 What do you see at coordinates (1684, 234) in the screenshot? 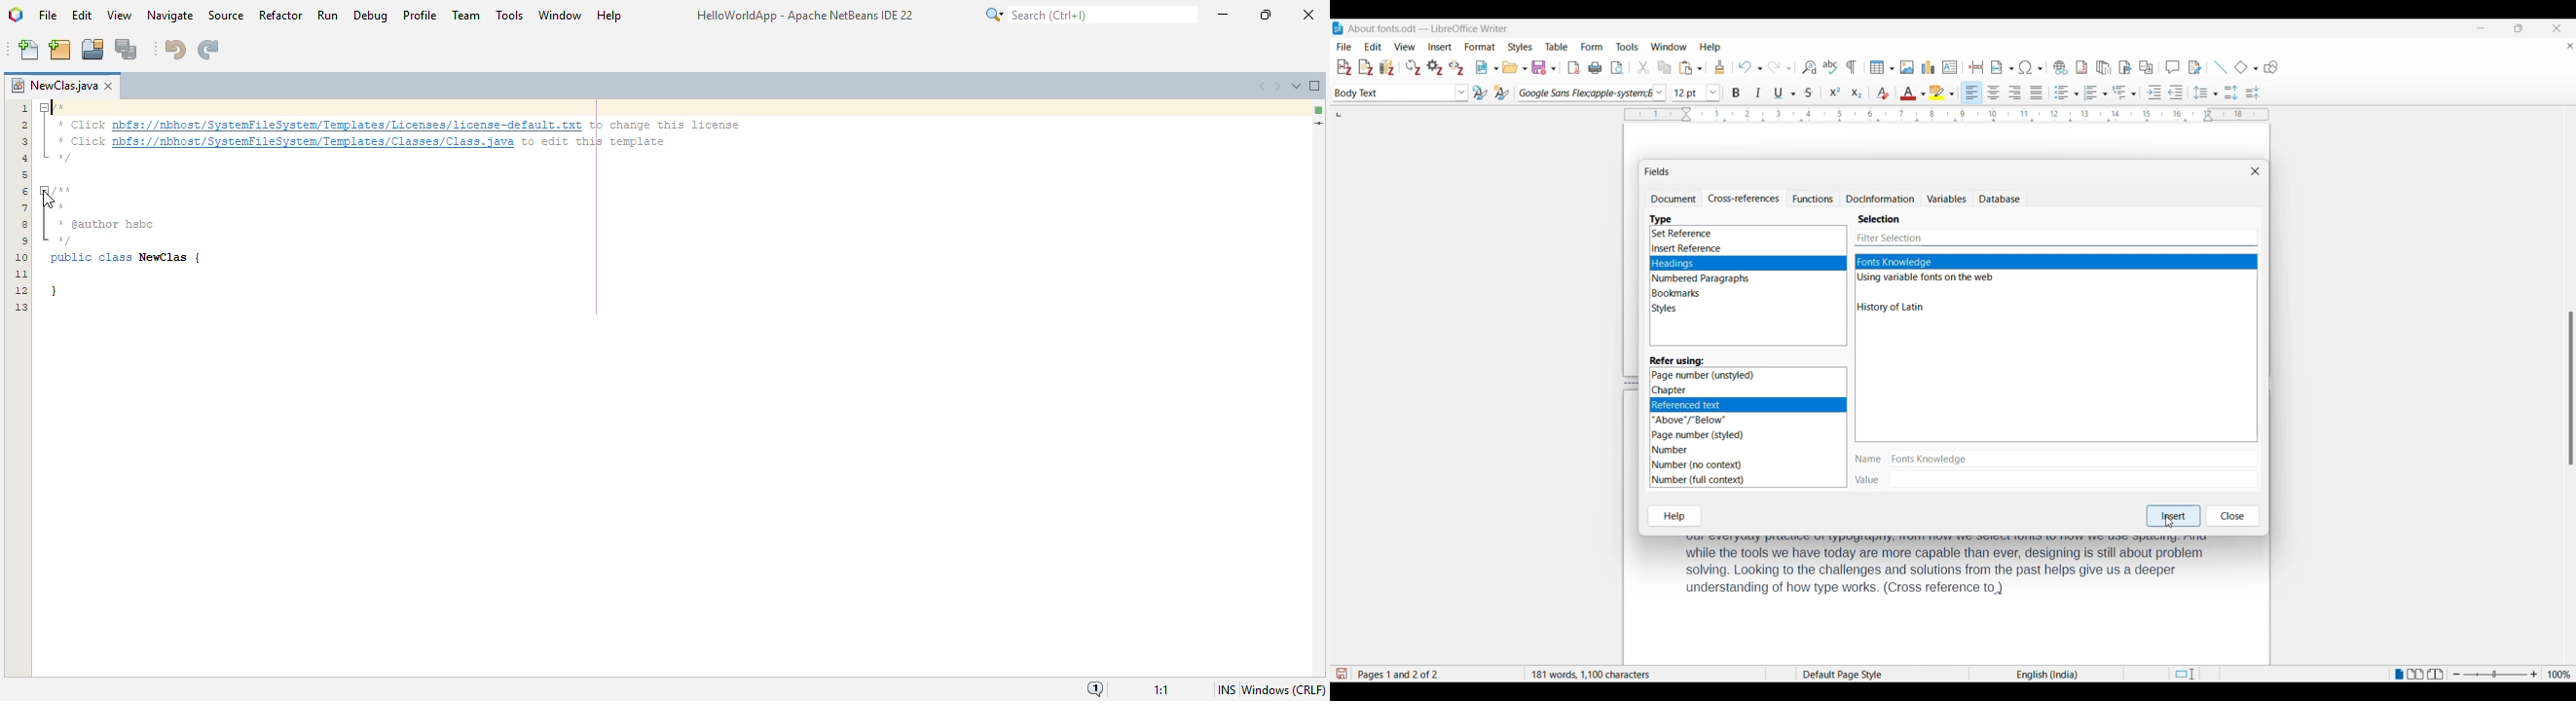
I see `Set Reference` at bounding box center [1684, 234].